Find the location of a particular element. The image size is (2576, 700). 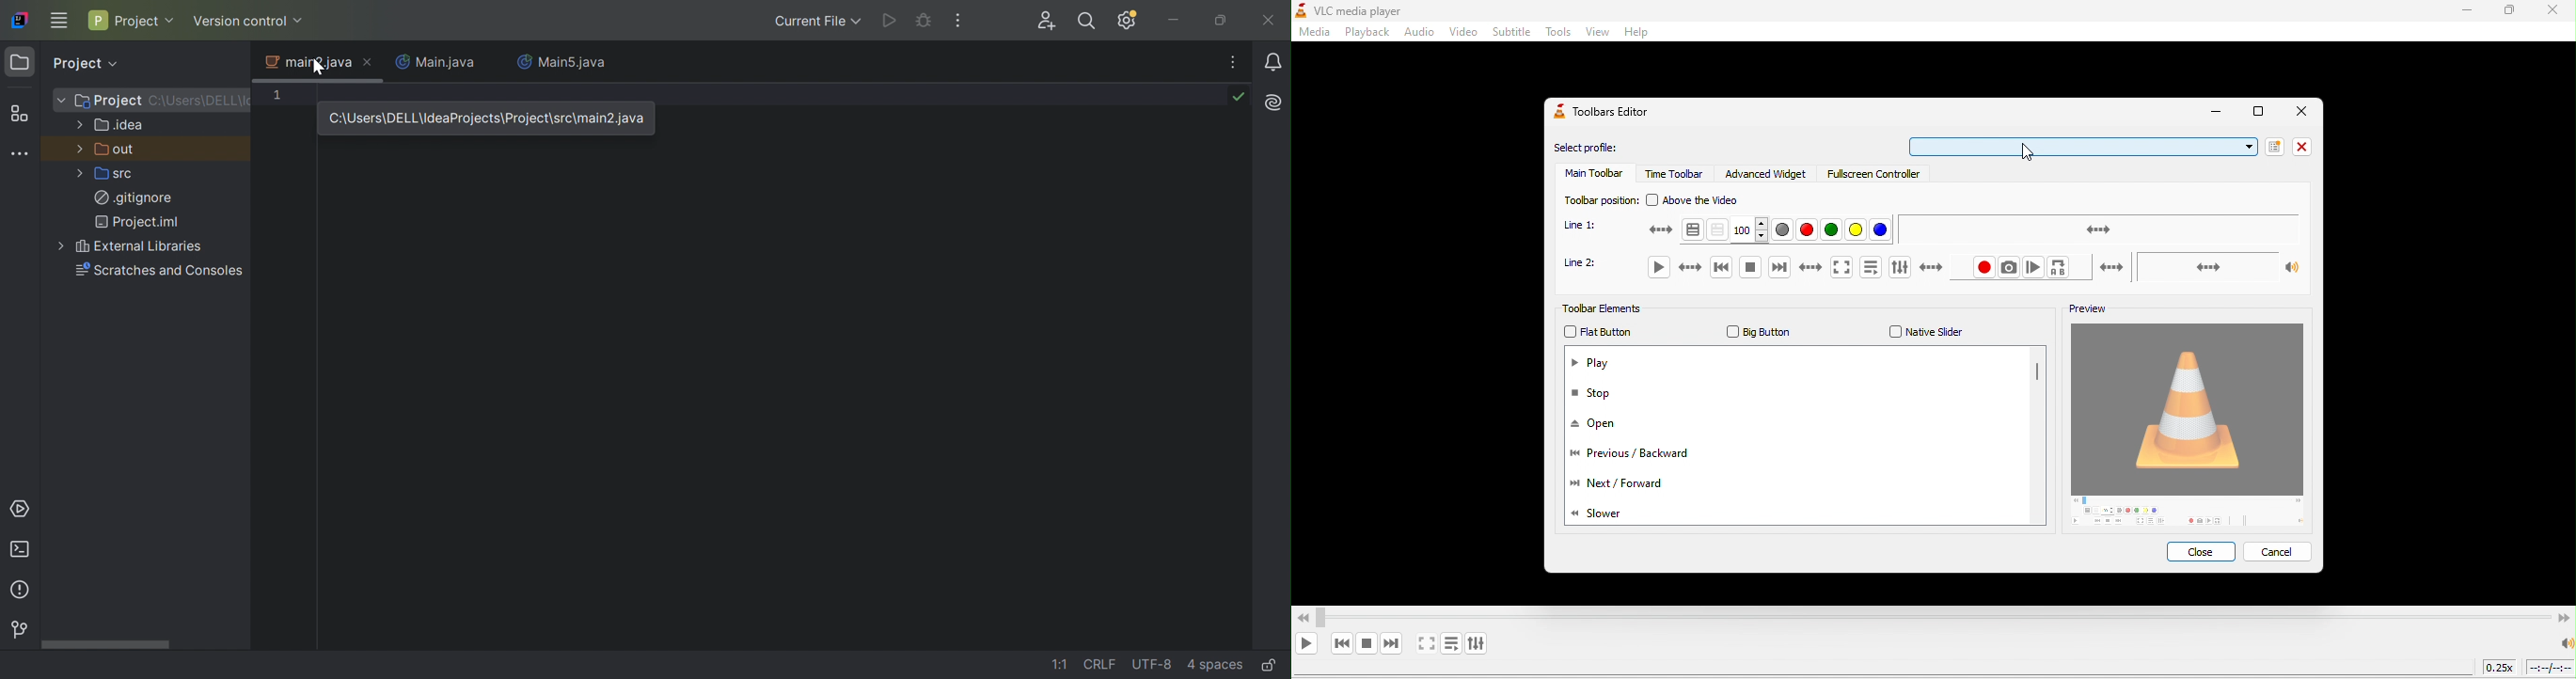

Main menu is located at coordinates (61, 20).